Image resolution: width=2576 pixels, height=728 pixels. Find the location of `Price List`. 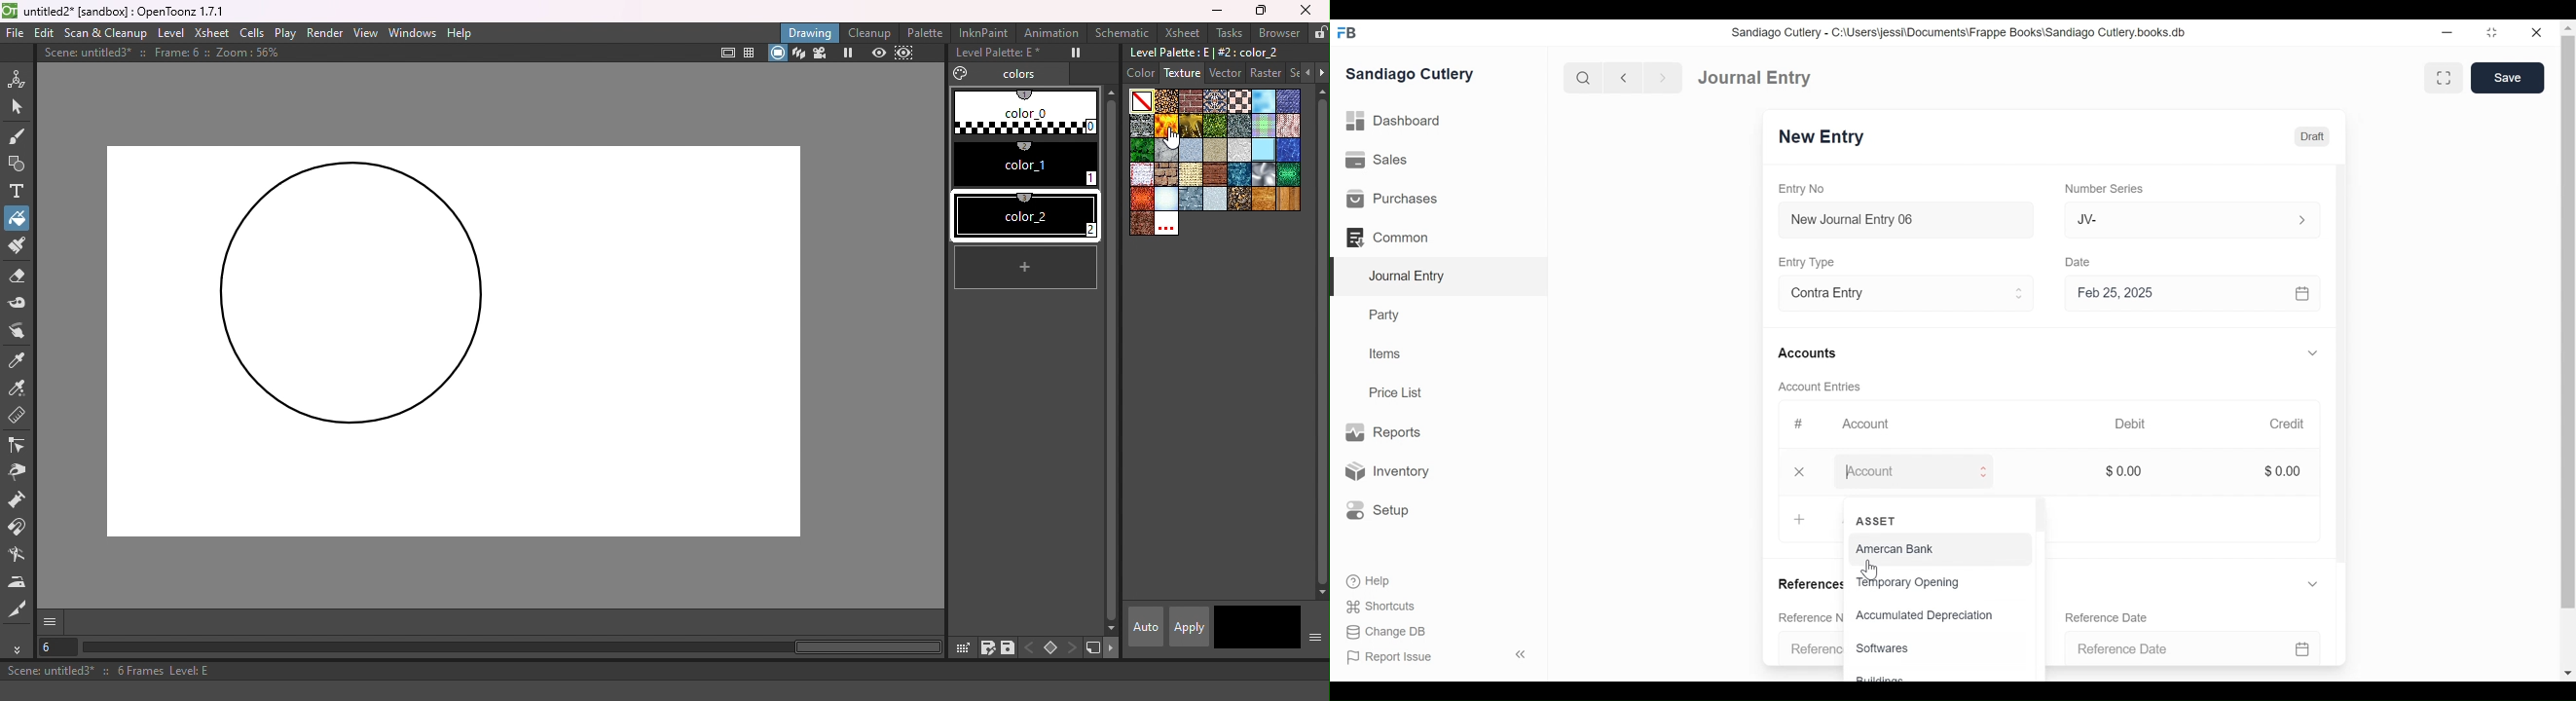

Price List is located at coordinates (1400, 393).